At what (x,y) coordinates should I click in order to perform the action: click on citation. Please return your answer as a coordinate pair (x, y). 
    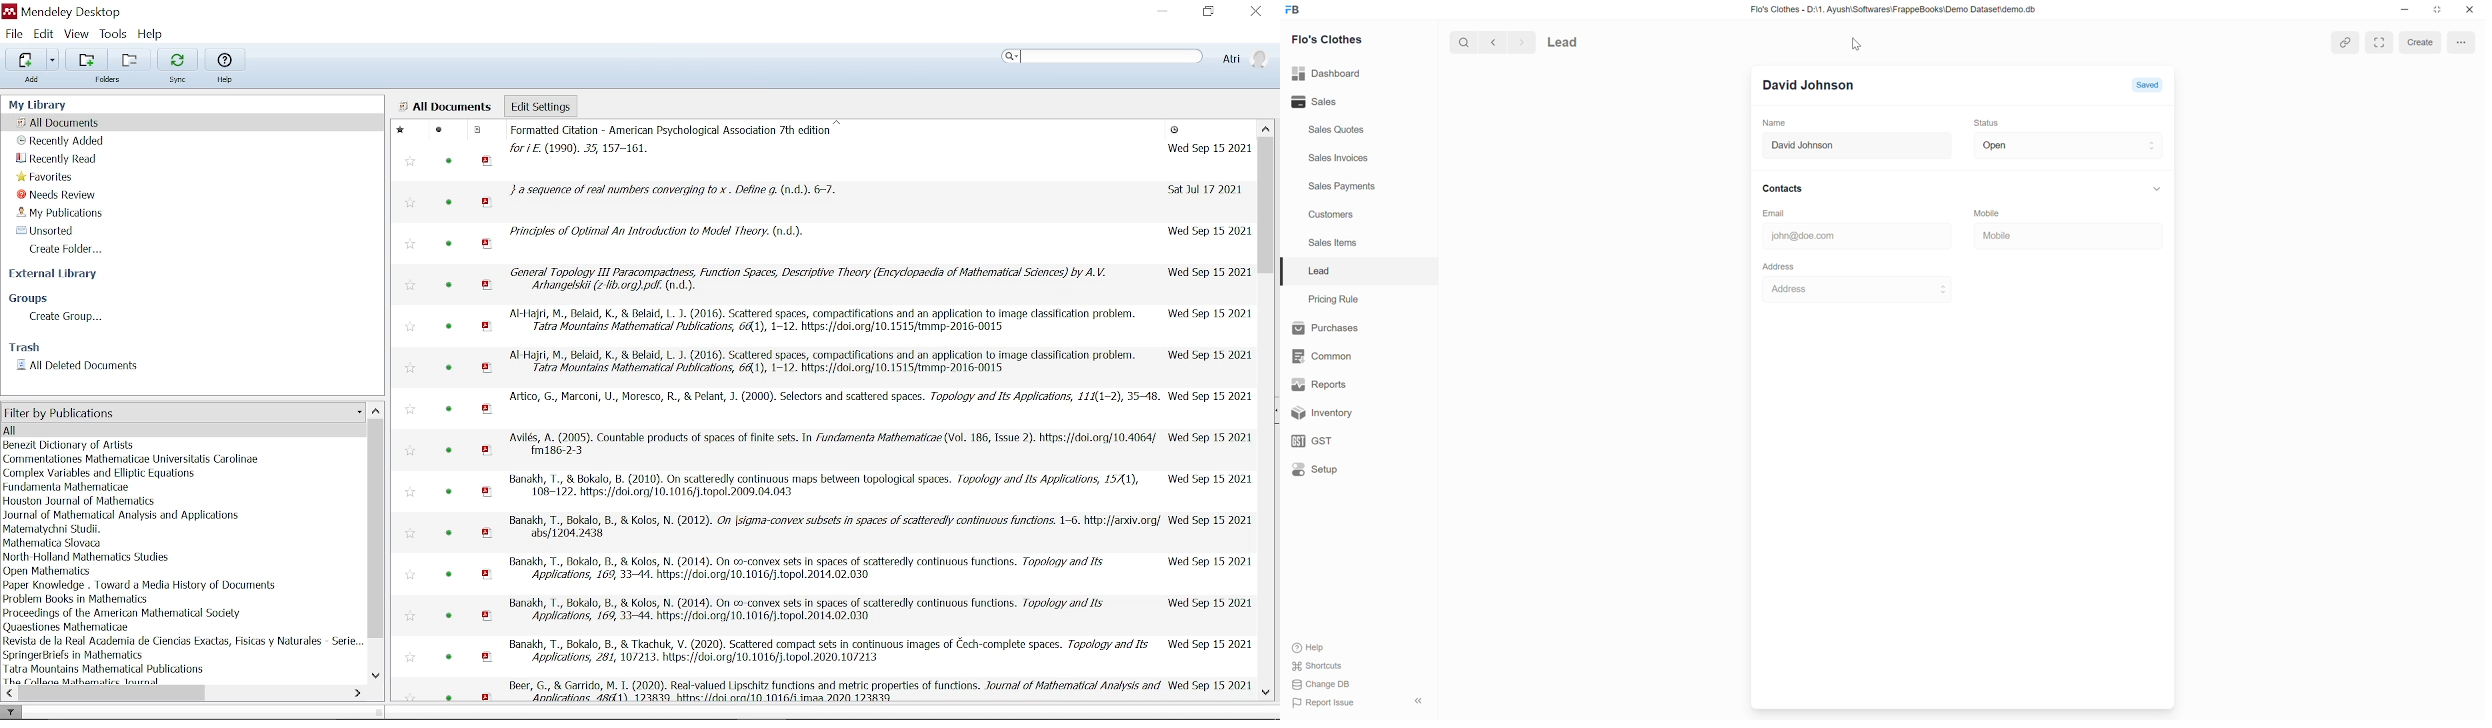
    Looking at the image, I should click on (835, 688).